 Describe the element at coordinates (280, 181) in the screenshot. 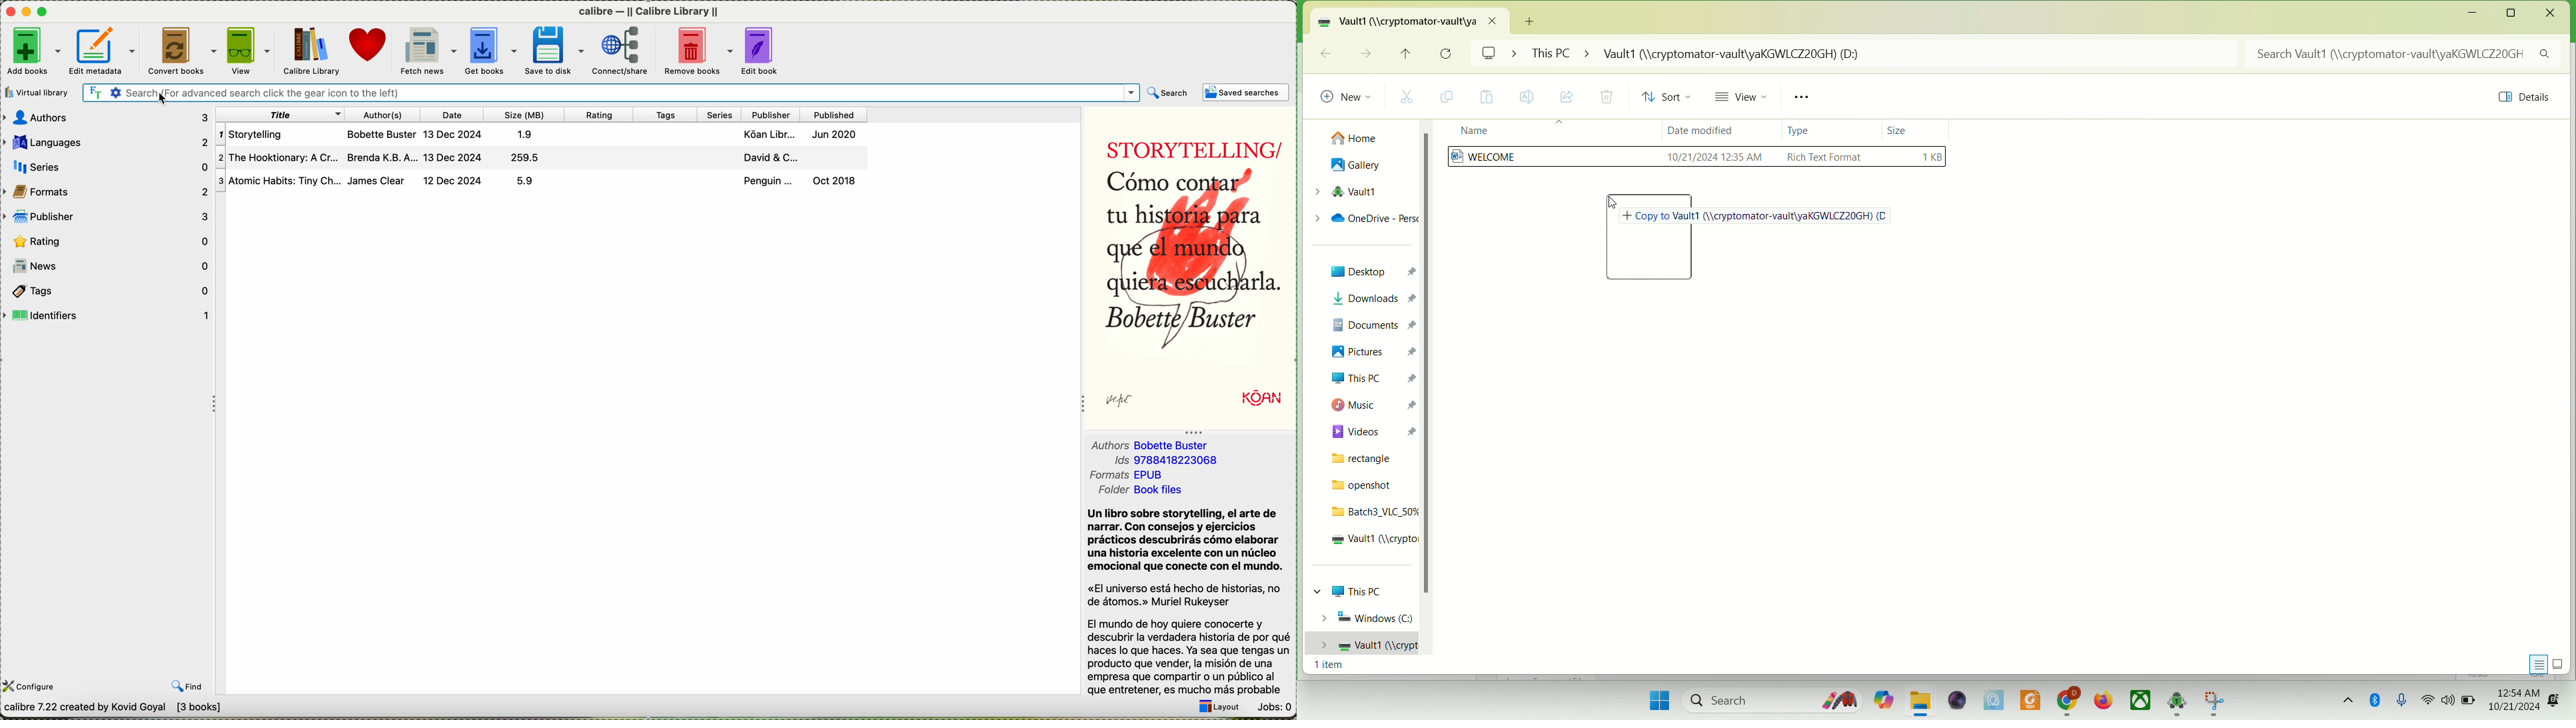

I see `Atomic Habits: Tiny Ch.` at that location.